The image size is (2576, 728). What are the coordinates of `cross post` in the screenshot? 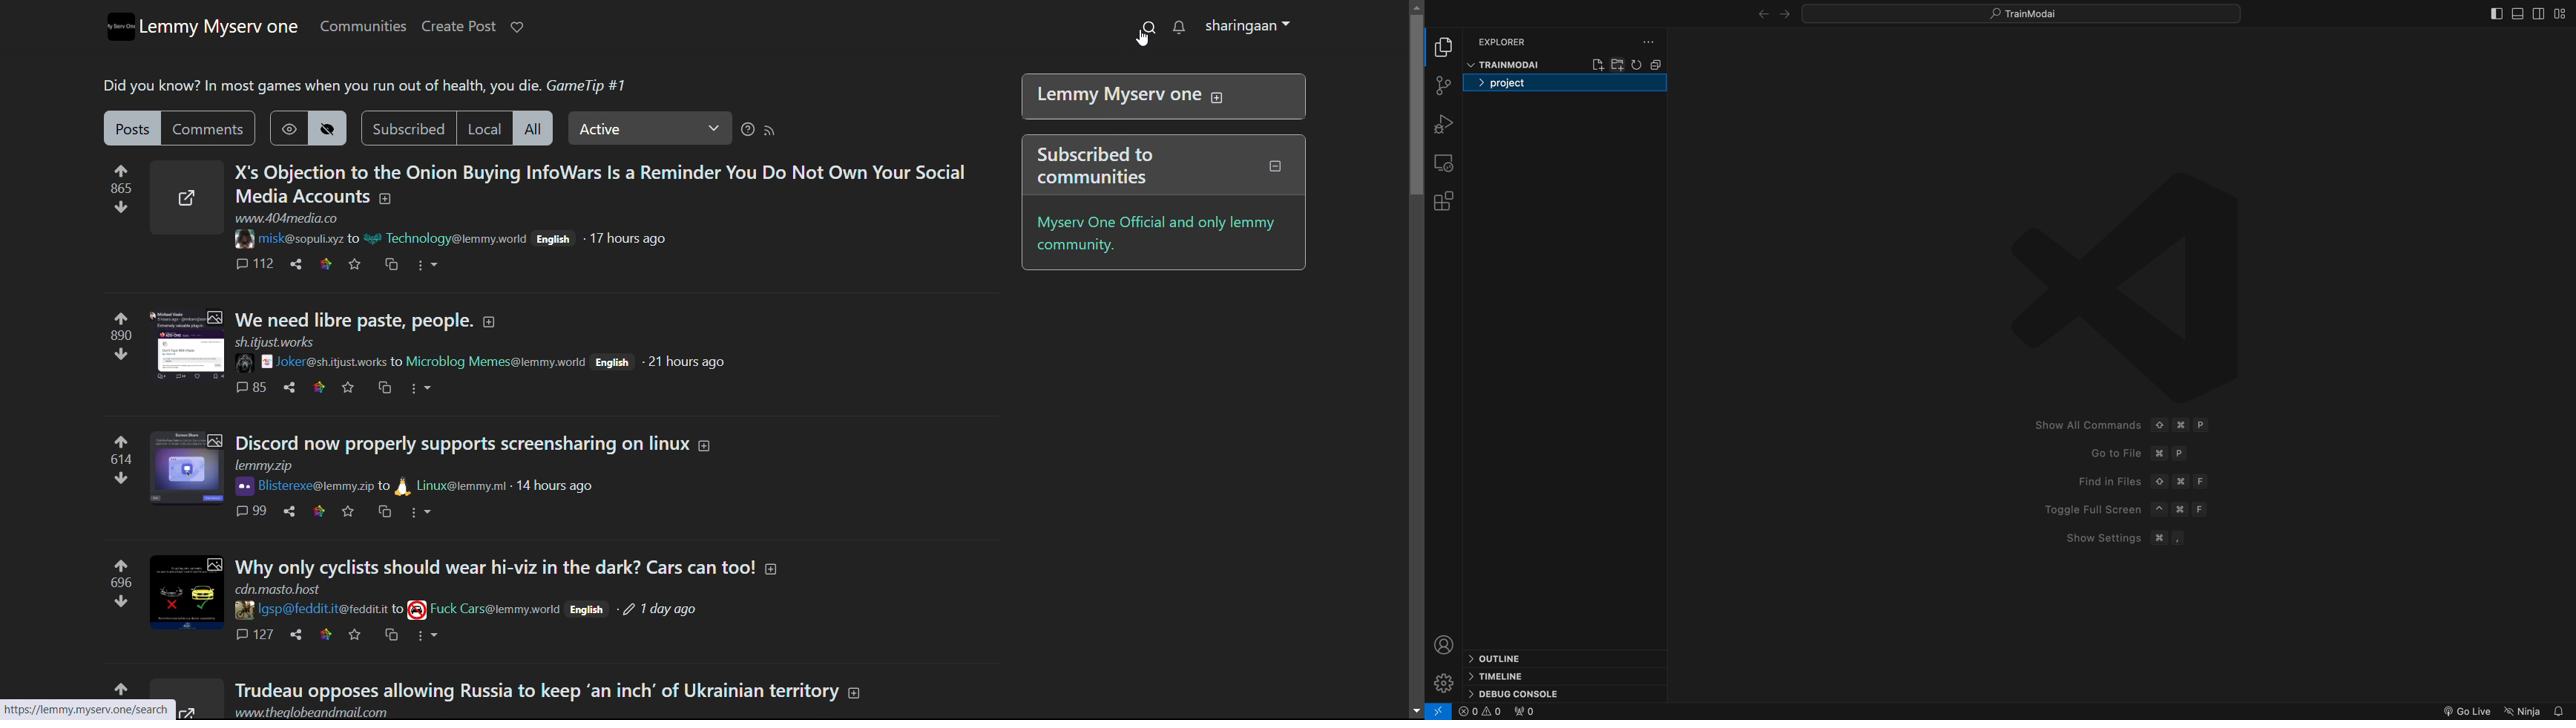 It's located at (384, 512).